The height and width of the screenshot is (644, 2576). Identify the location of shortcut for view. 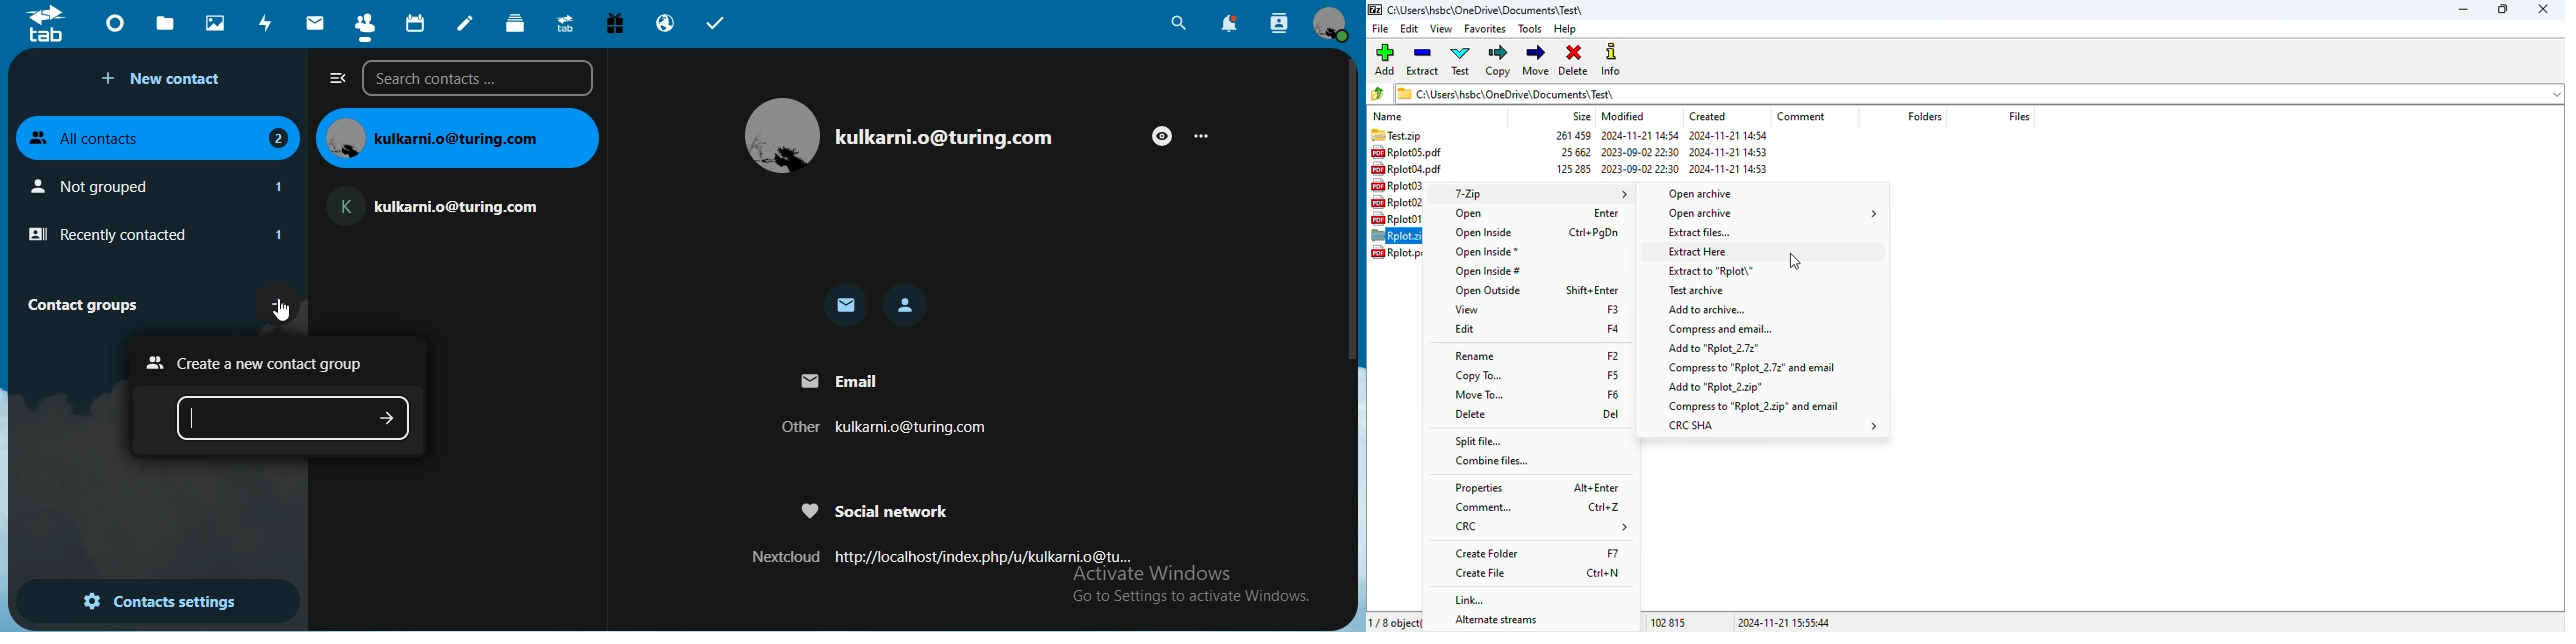
(1612, 310).